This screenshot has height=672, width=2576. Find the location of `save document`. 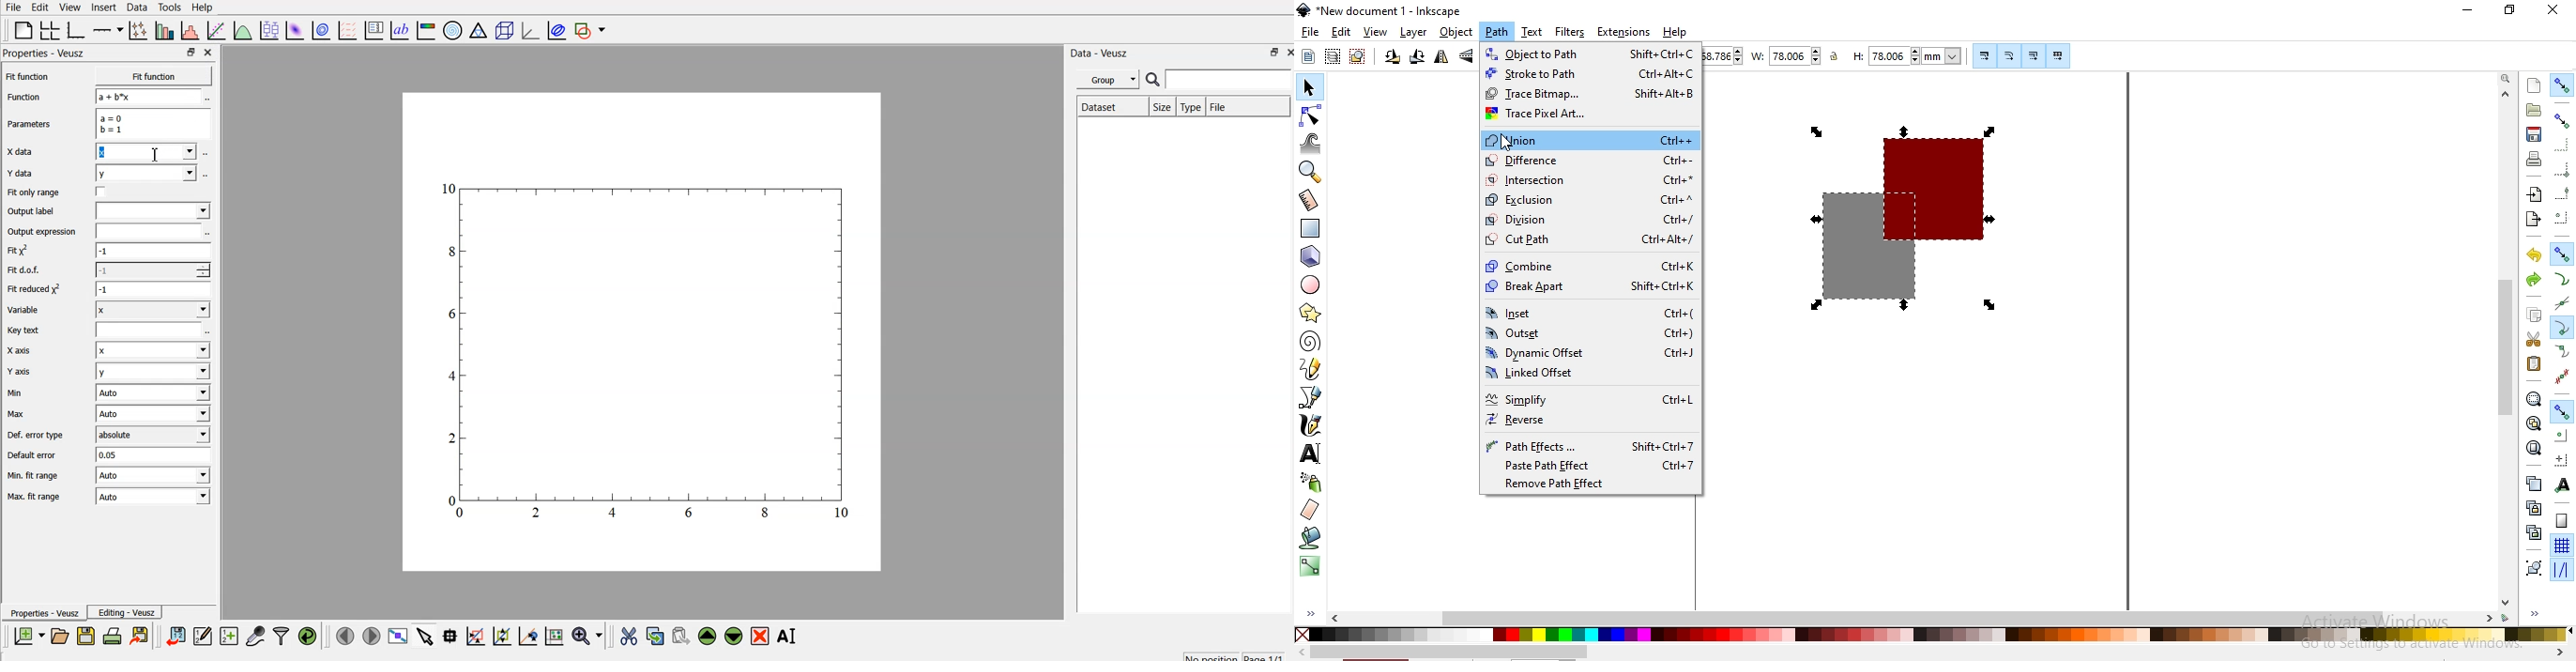

save document is located at coordinates (2532, 134).